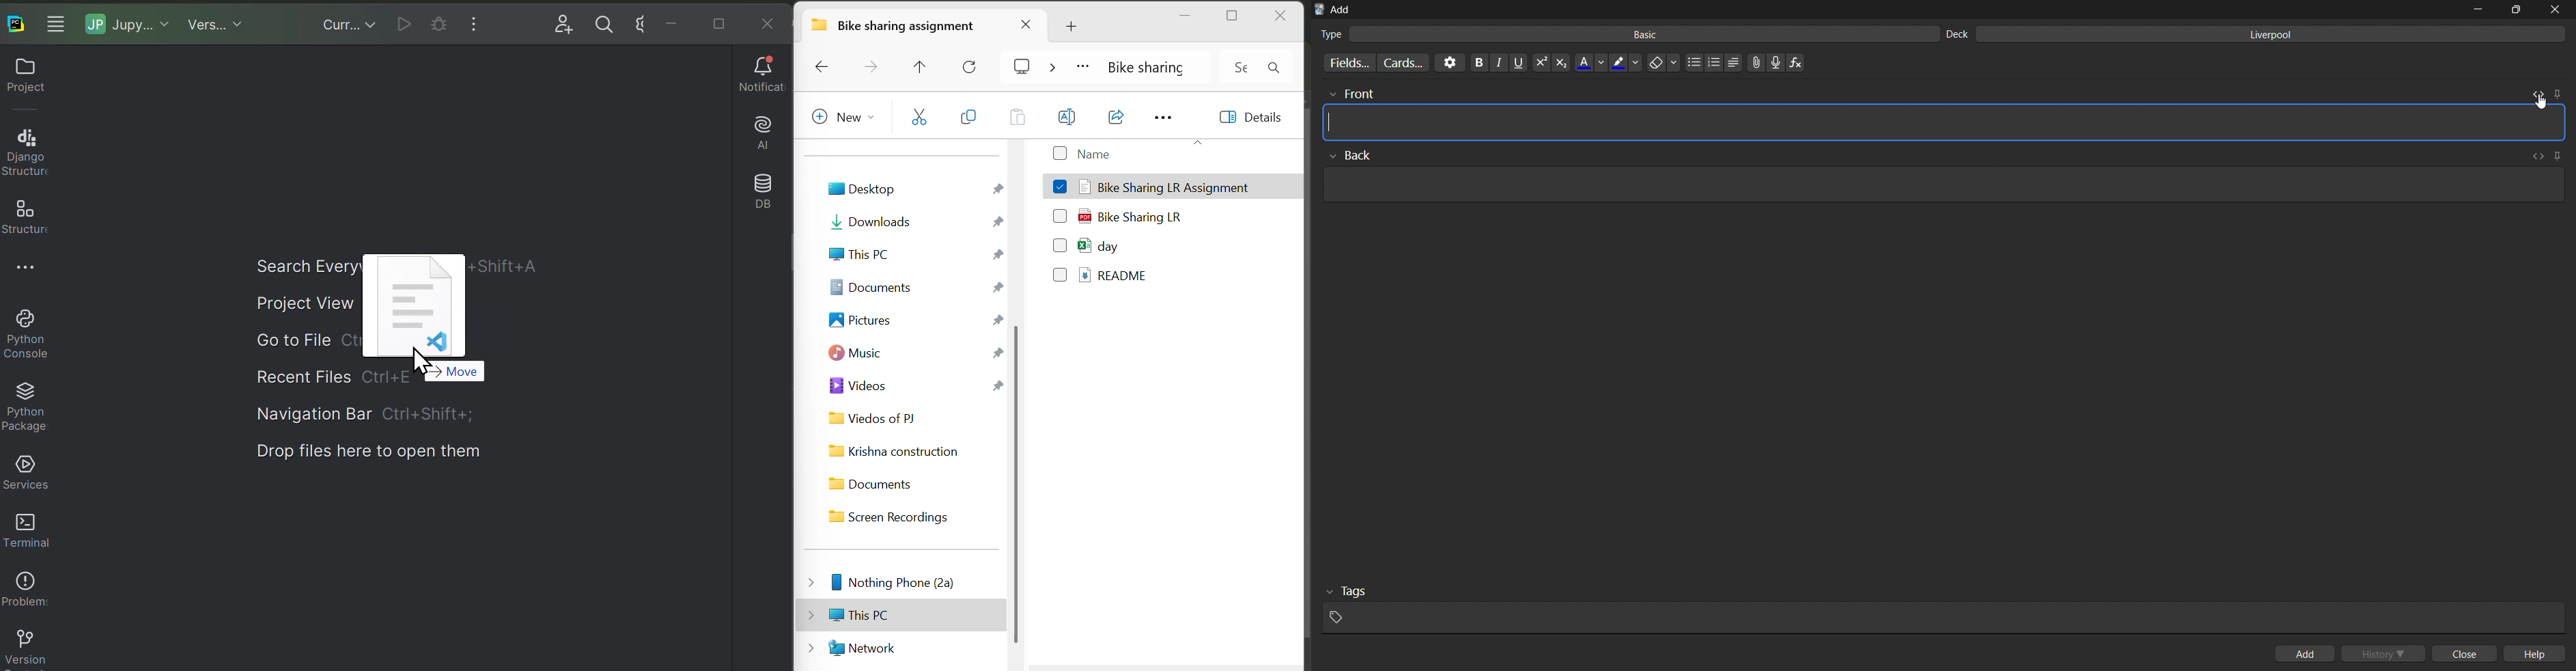 The width and height of the screenshot is (2576, 672). I want to click on bold, so click(1477, 63).